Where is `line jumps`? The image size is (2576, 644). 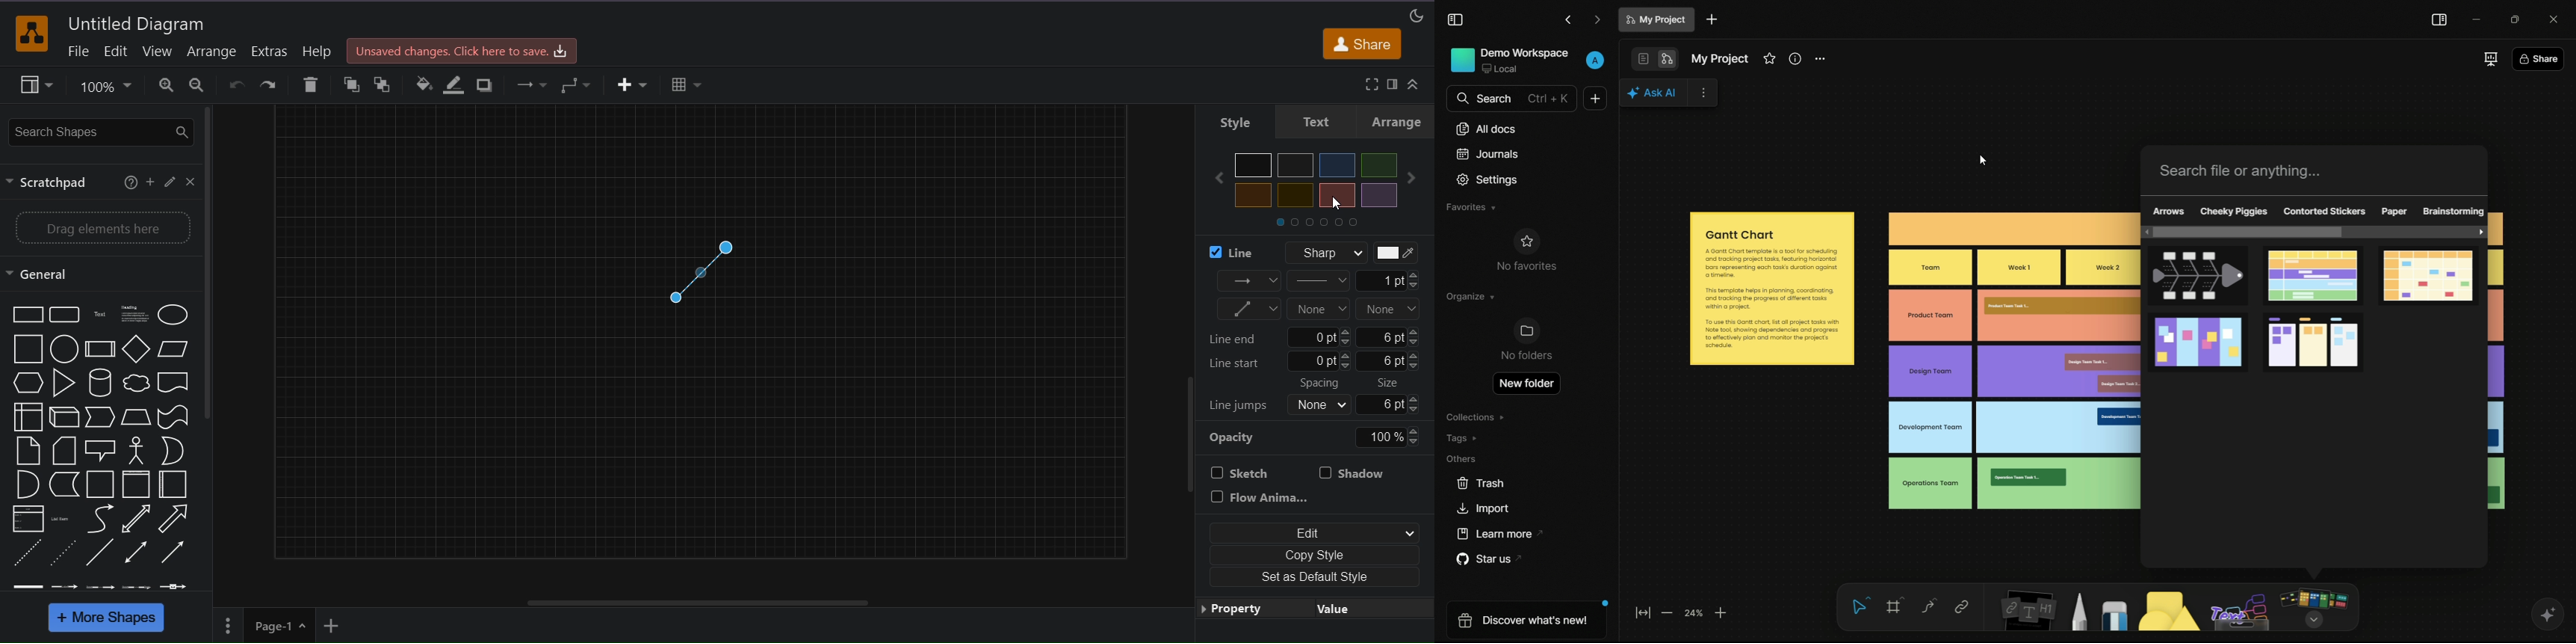 line jumps is located at coordinates (1243, 404).